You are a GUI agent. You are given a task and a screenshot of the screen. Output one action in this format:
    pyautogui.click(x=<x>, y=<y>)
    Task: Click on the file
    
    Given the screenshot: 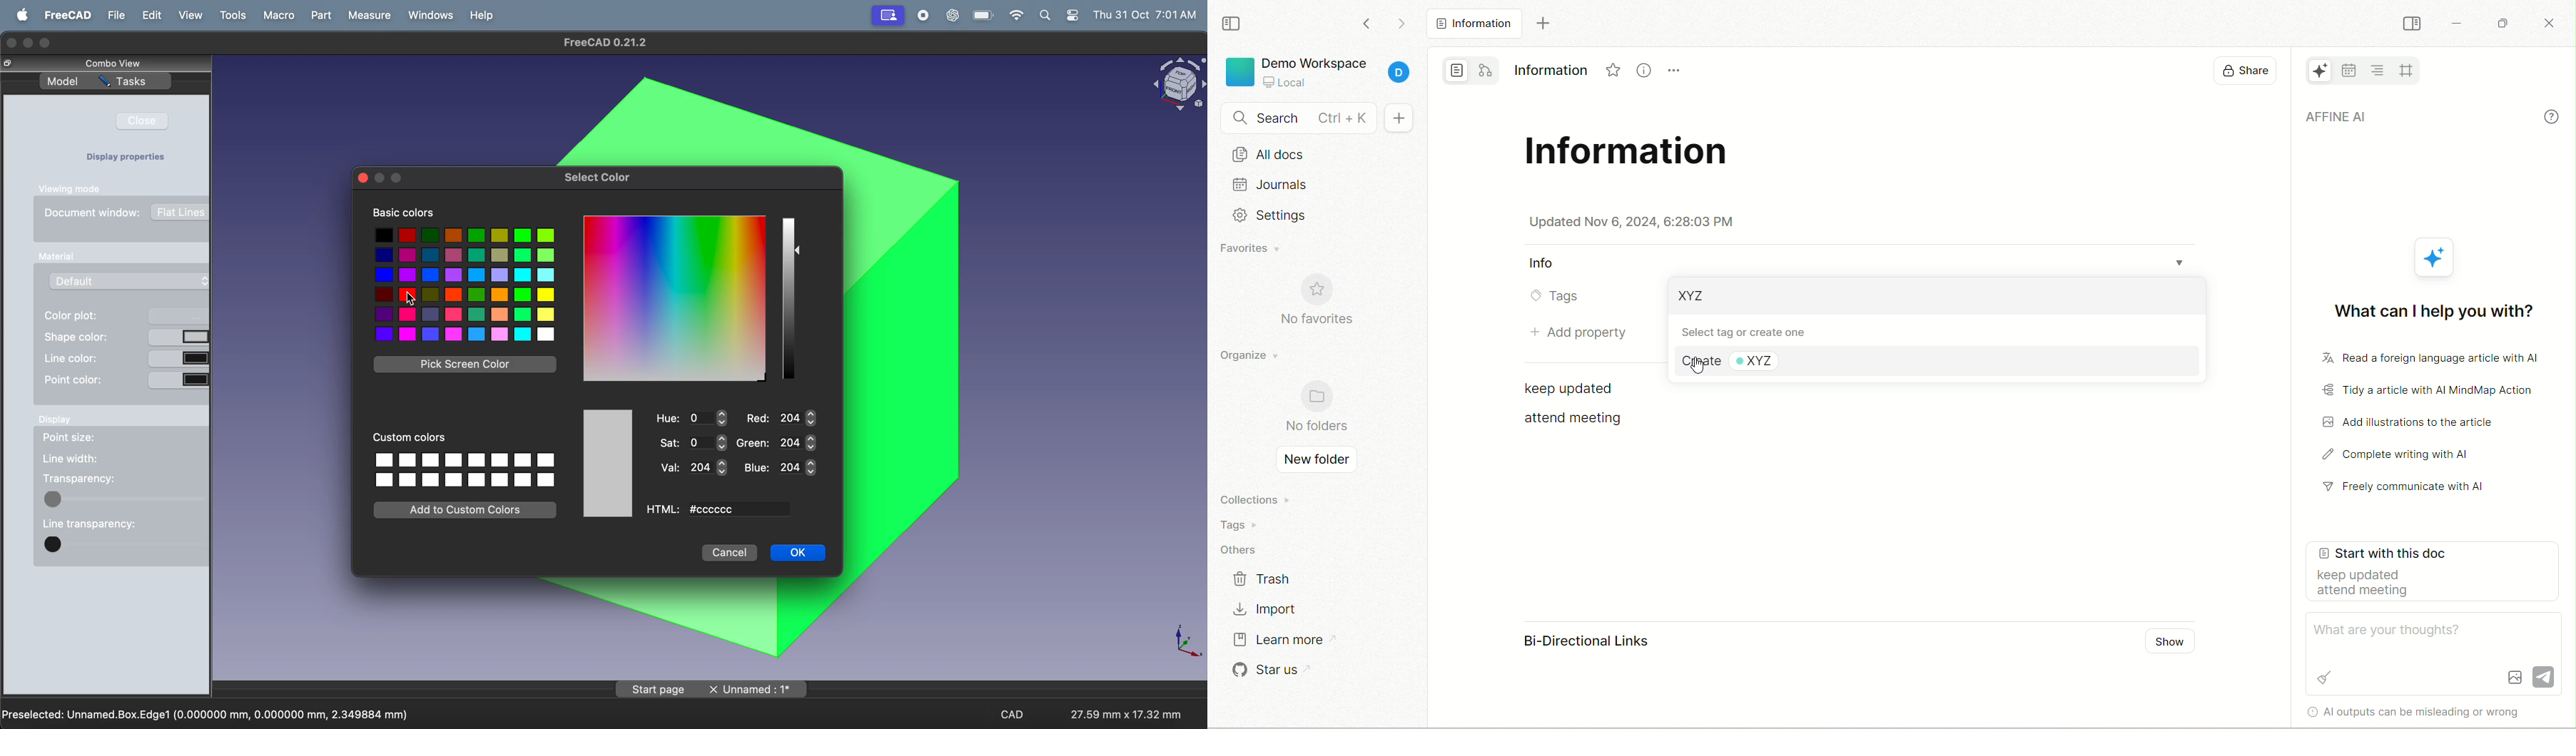 What is the action you would take?
    pyautogui.click(x=115, y=14)
    